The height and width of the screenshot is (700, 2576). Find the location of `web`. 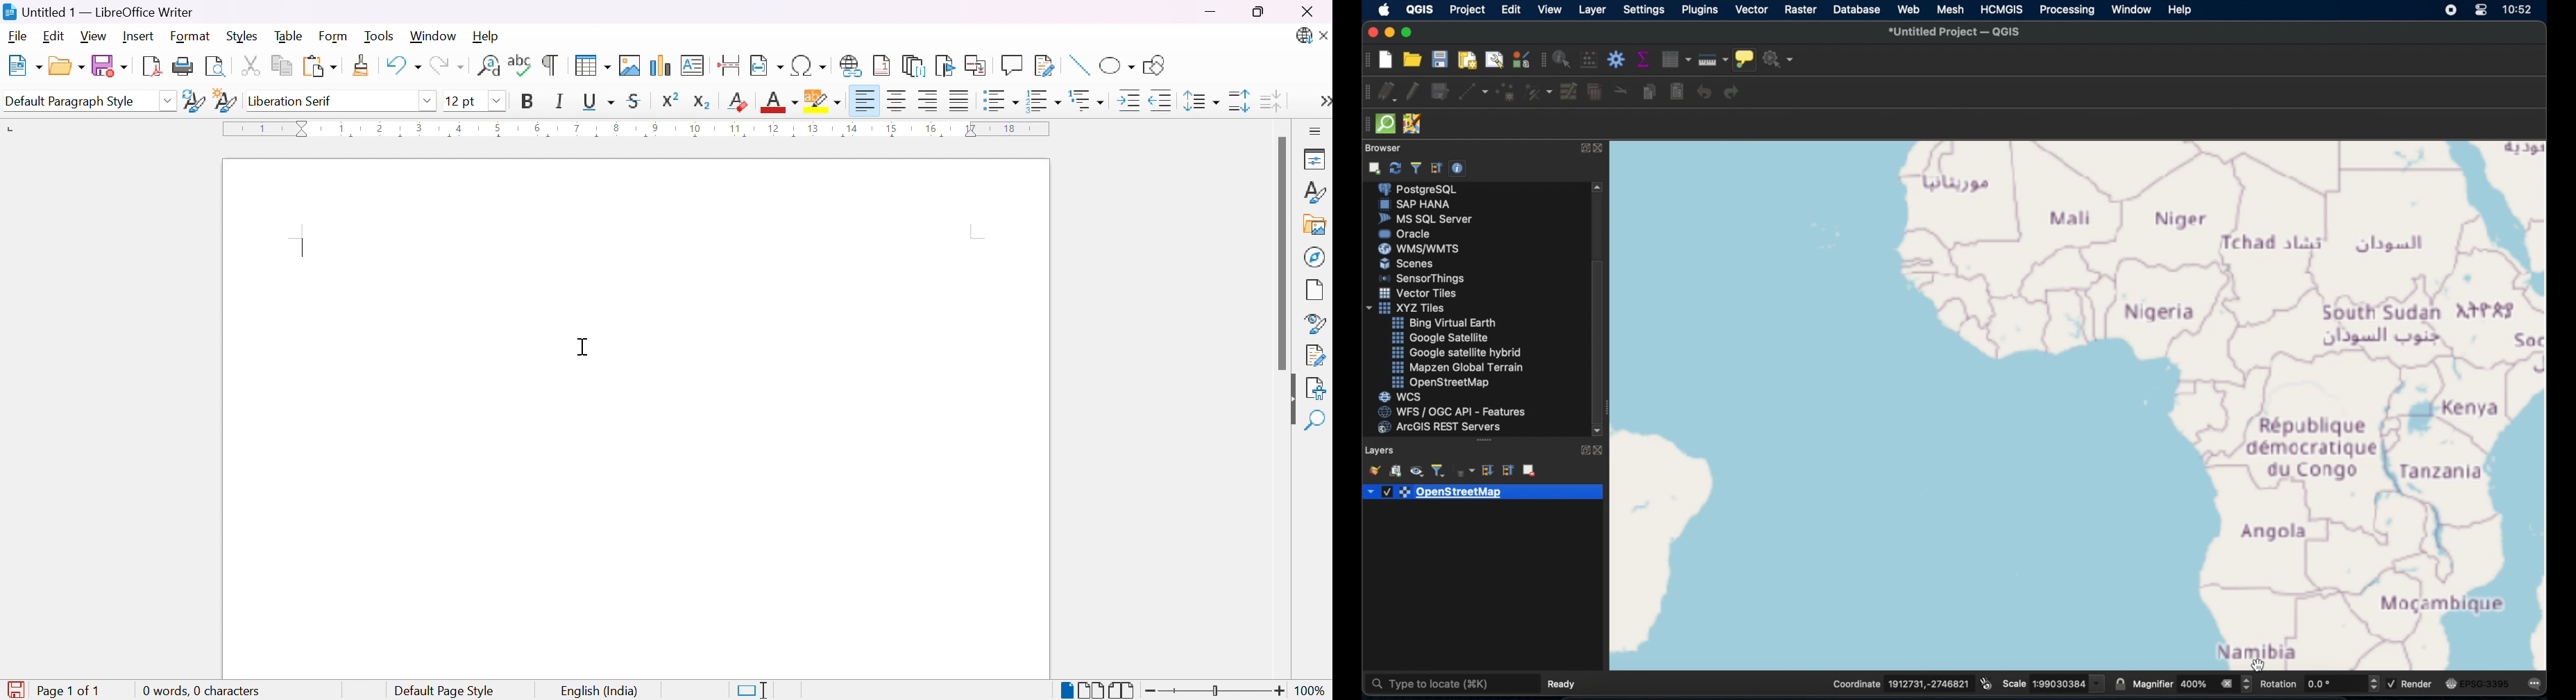

web is located at coordinates (1910, 10).